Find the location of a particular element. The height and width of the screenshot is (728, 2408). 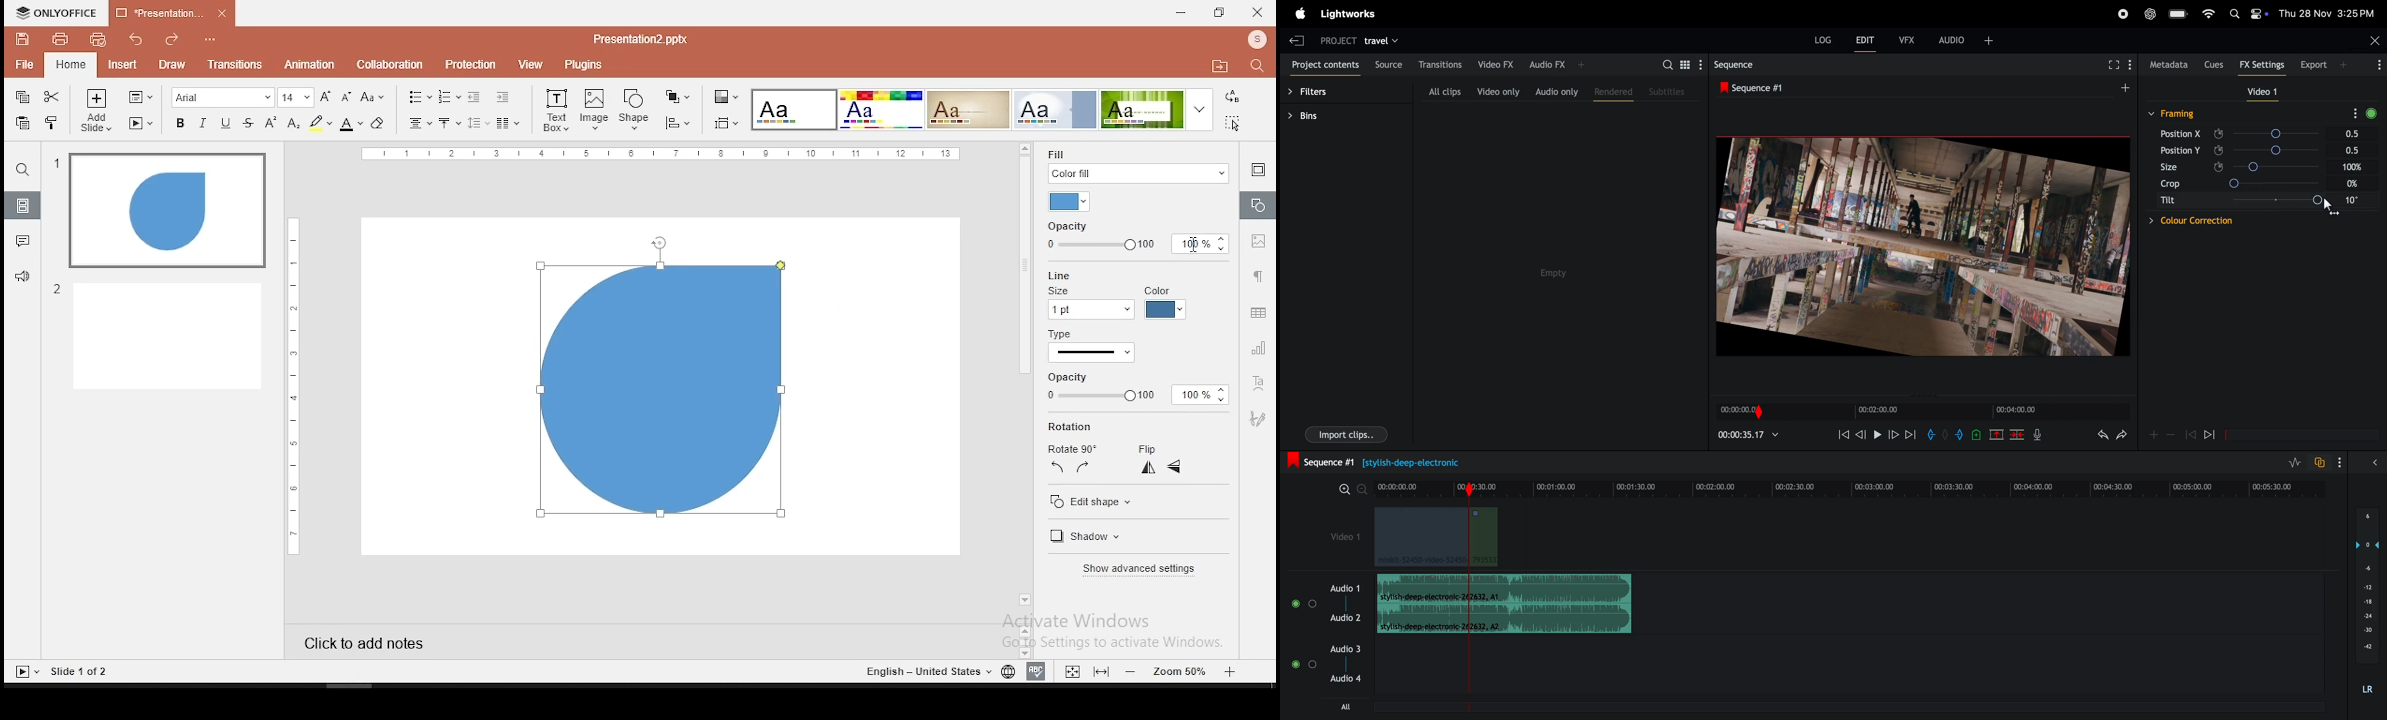

type is located at coordinates (1060, 336).